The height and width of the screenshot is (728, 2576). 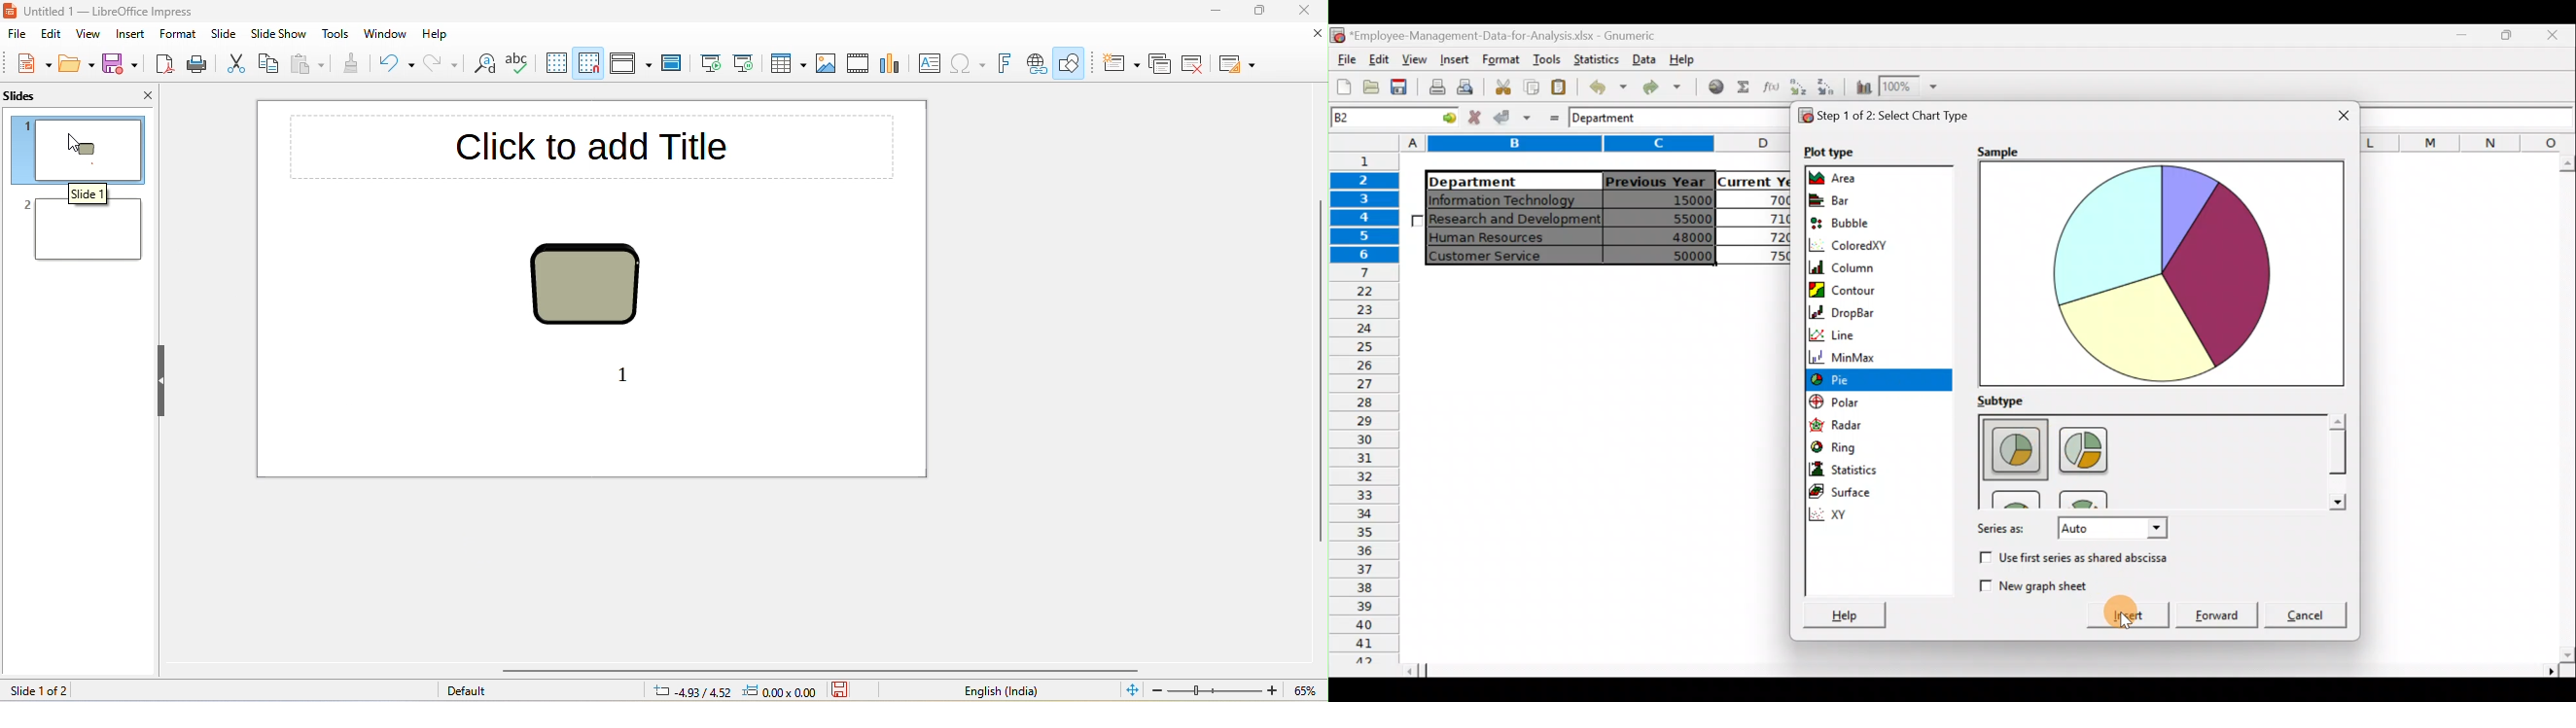 I want to click on shape, so click(x=585, y=283).